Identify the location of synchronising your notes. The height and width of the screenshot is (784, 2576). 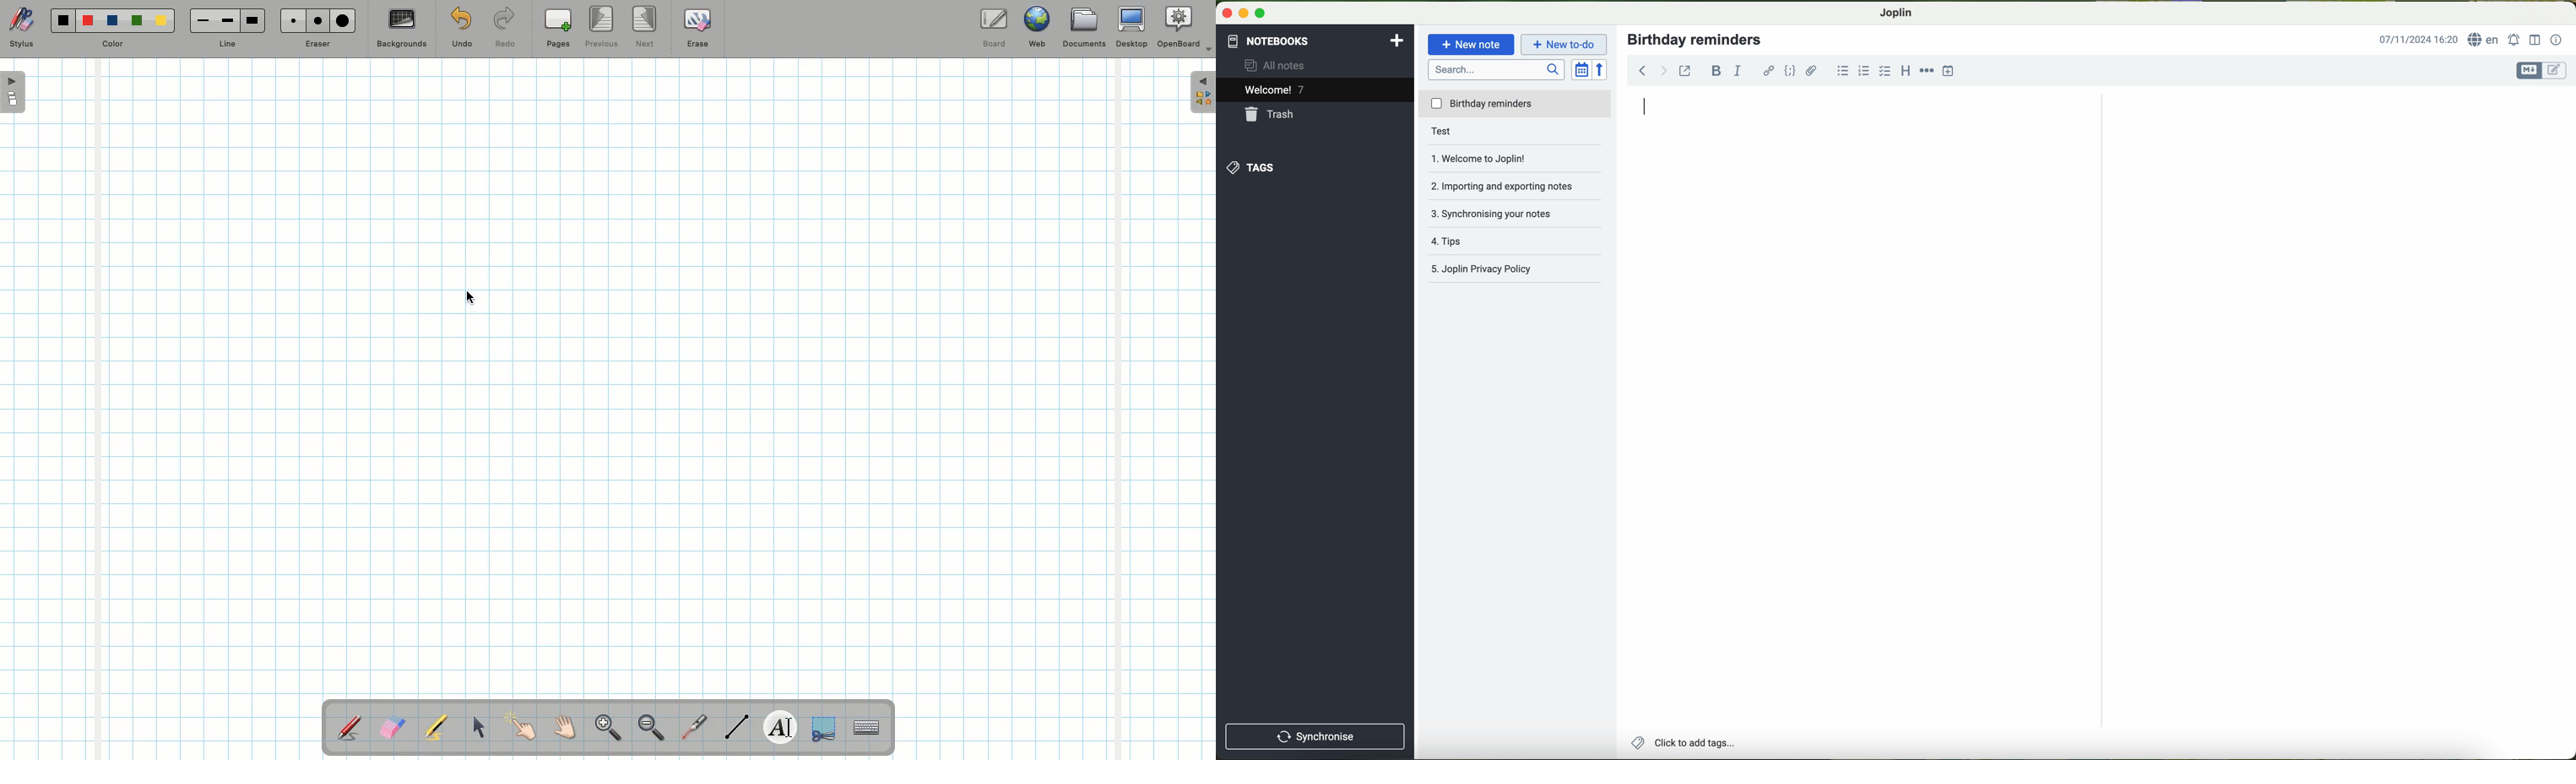
(1500, 212).